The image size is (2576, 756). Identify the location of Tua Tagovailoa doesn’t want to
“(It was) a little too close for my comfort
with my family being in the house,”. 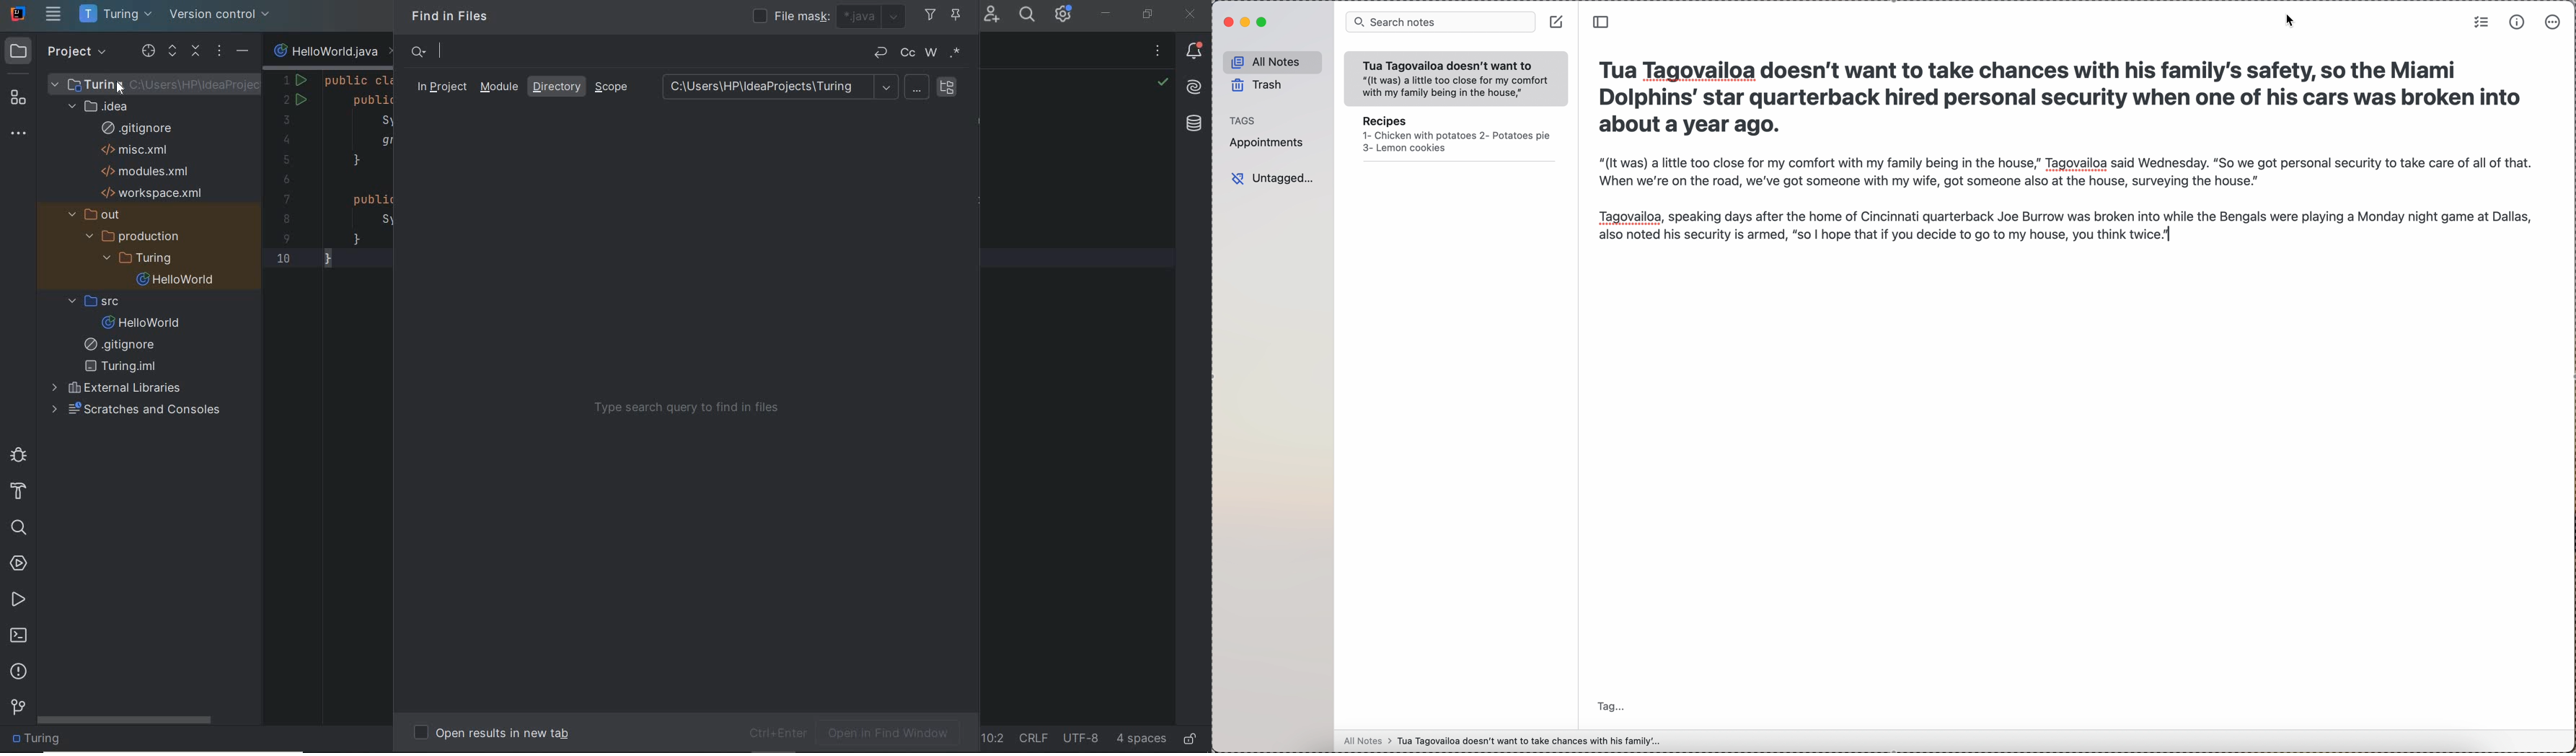
(1451, 78).